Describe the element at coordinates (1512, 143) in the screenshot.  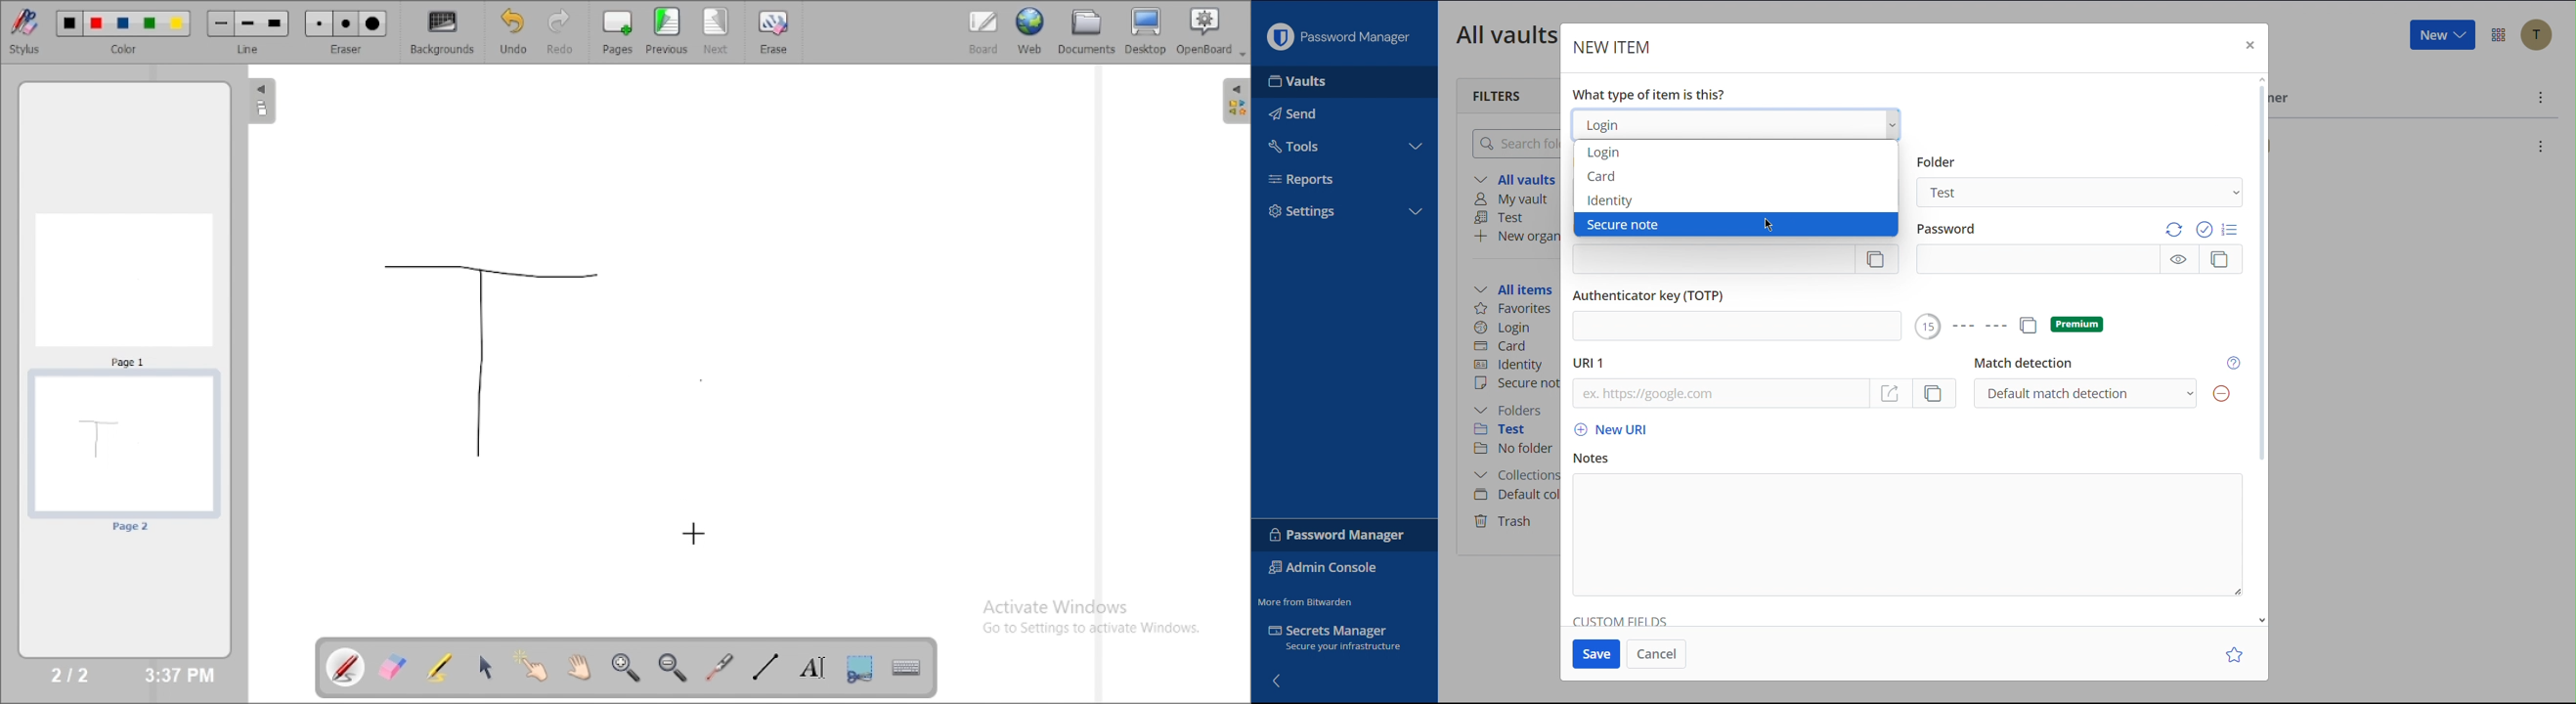
I see `Search Folder` at that location.